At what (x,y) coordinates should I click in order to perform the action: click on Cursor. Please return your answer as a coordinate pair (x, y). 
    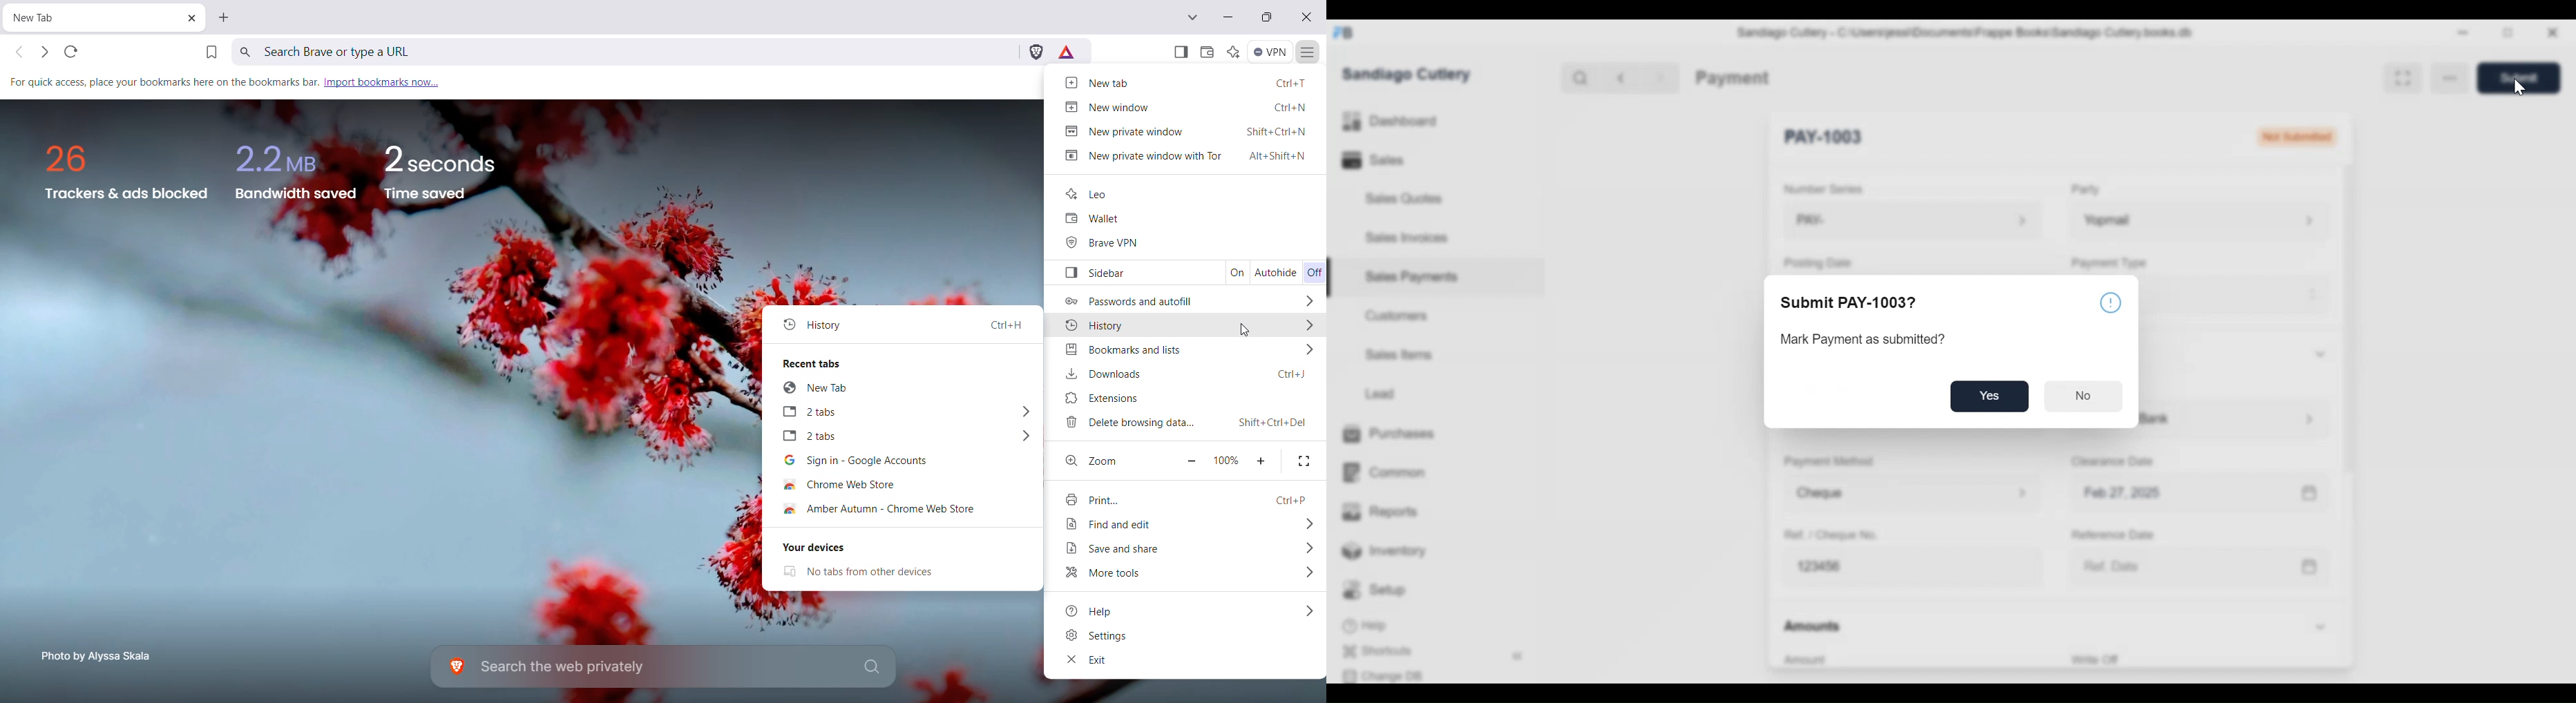
    Looking at the image, I should click on (2519, 87).